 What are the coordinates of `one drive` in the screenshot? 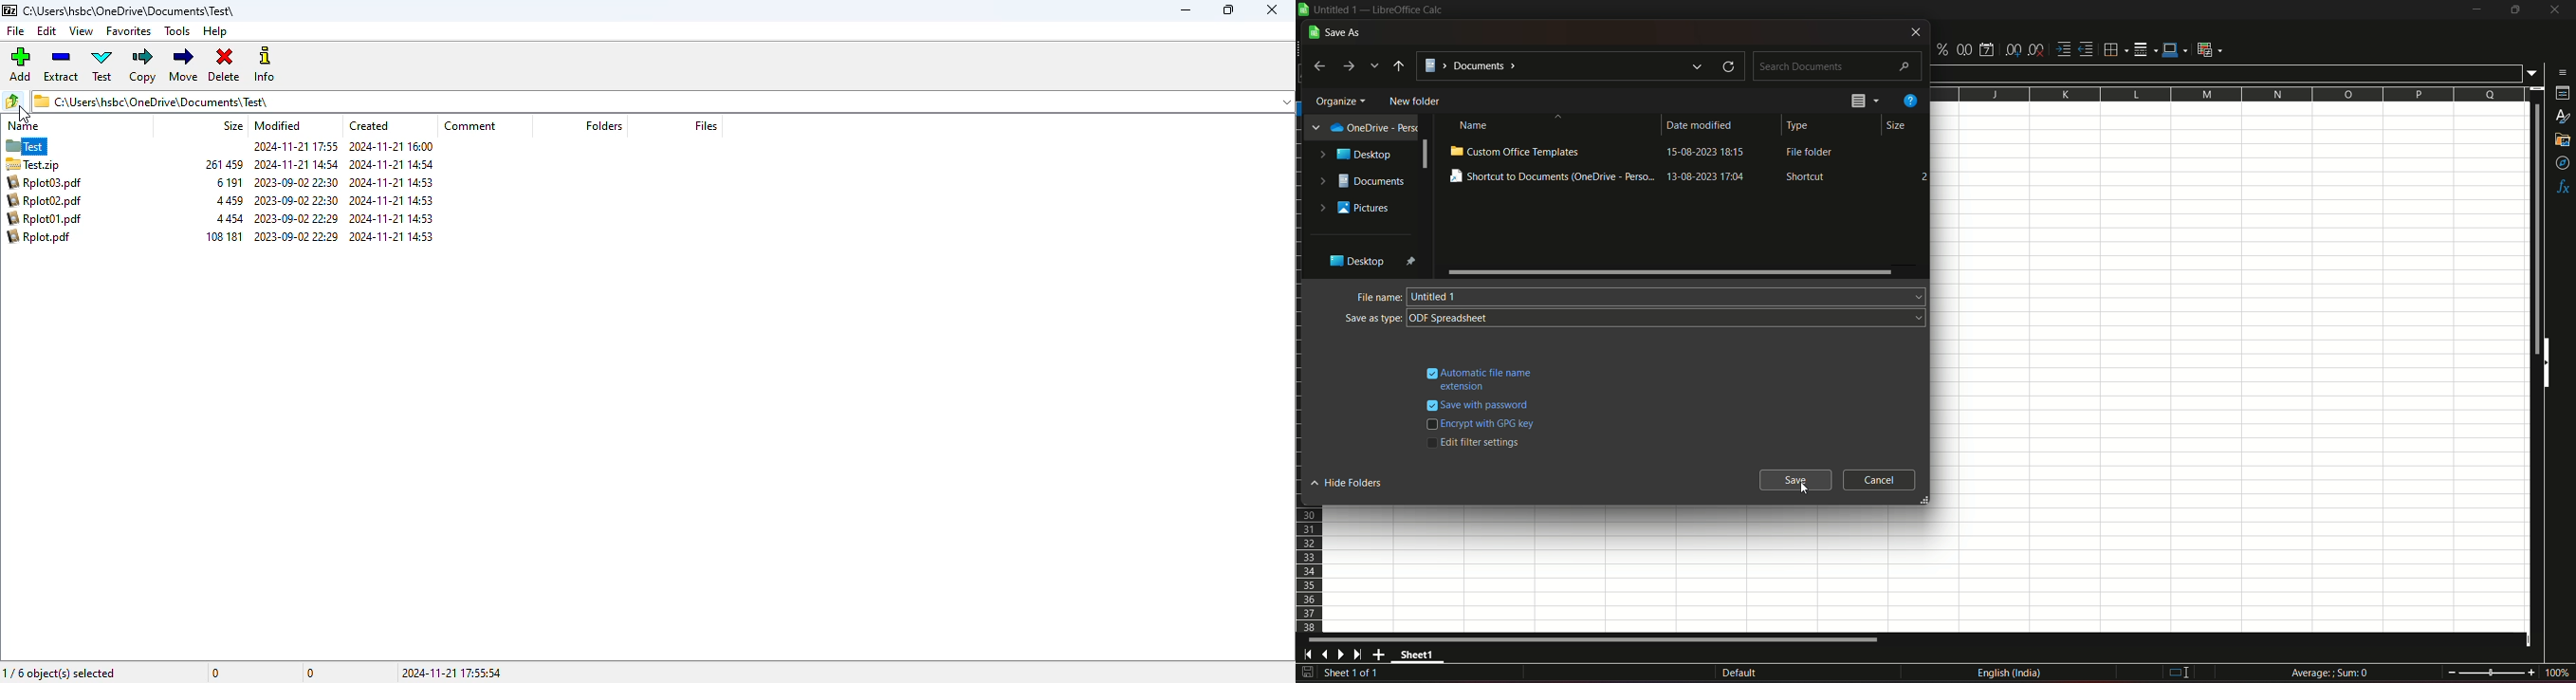 It's located at (1361, 128).